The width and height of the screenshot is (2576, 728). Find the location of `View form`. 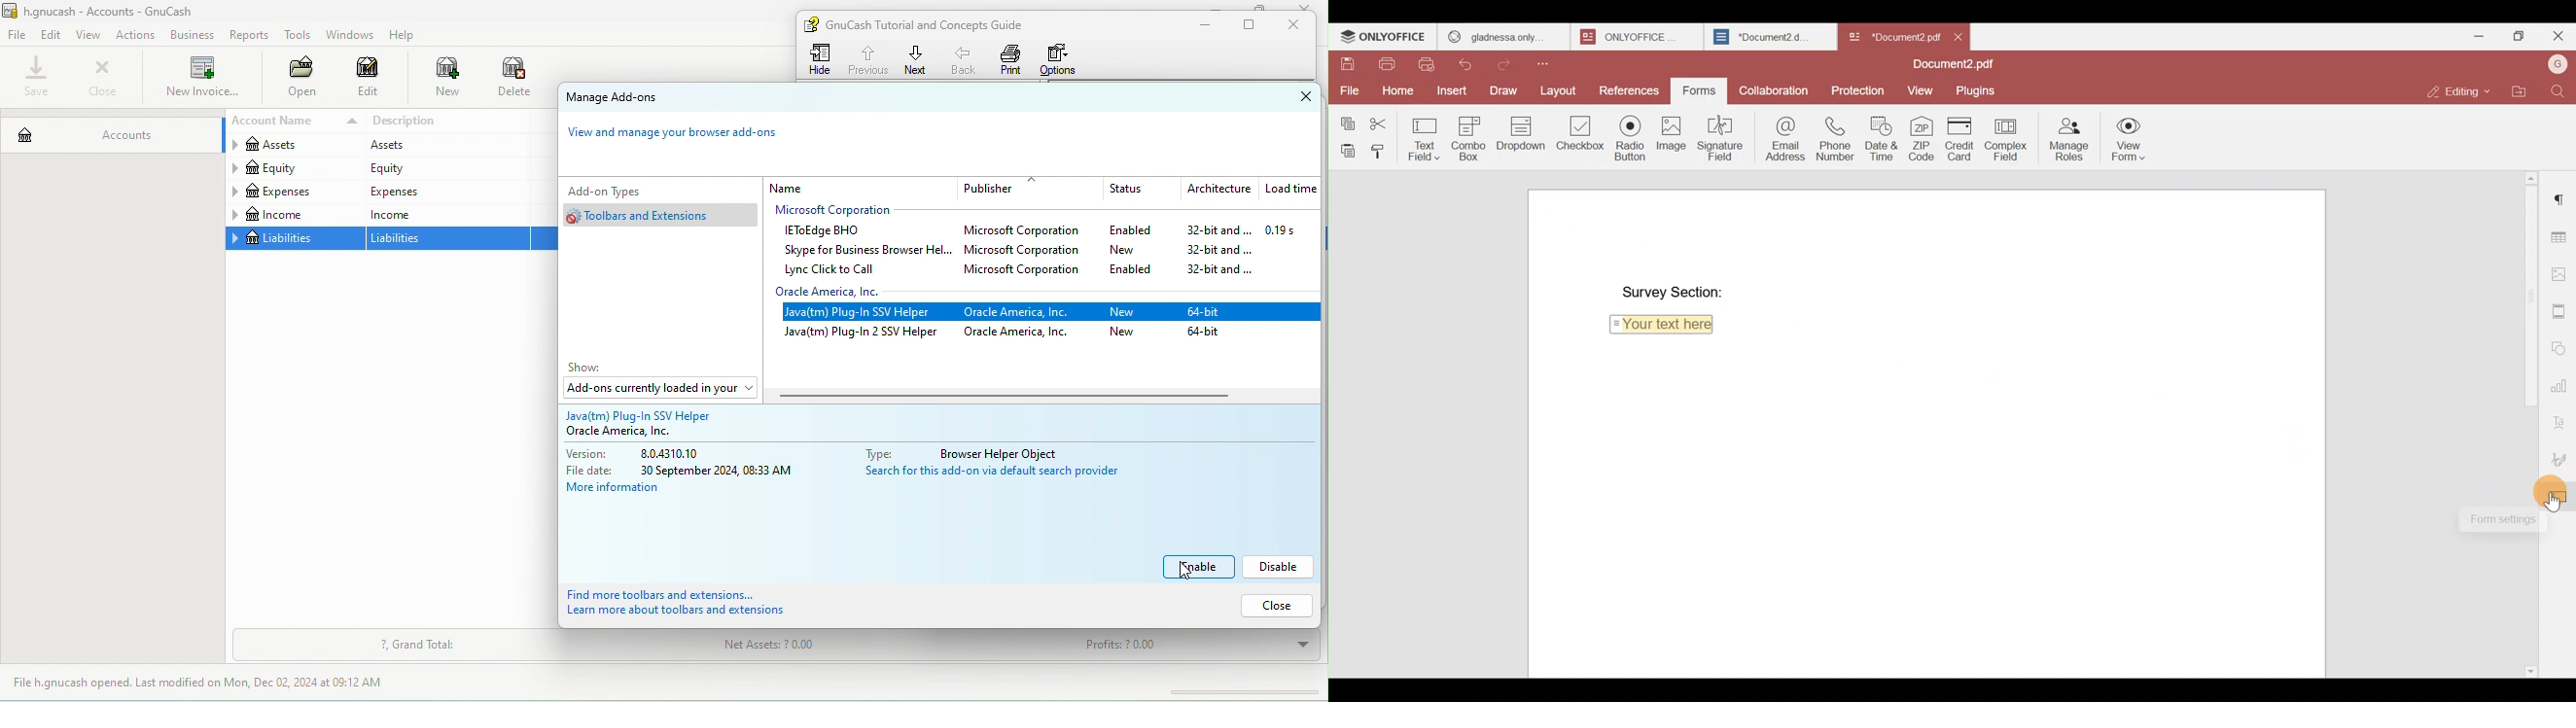

View form is located at coordinates (2127, 138).